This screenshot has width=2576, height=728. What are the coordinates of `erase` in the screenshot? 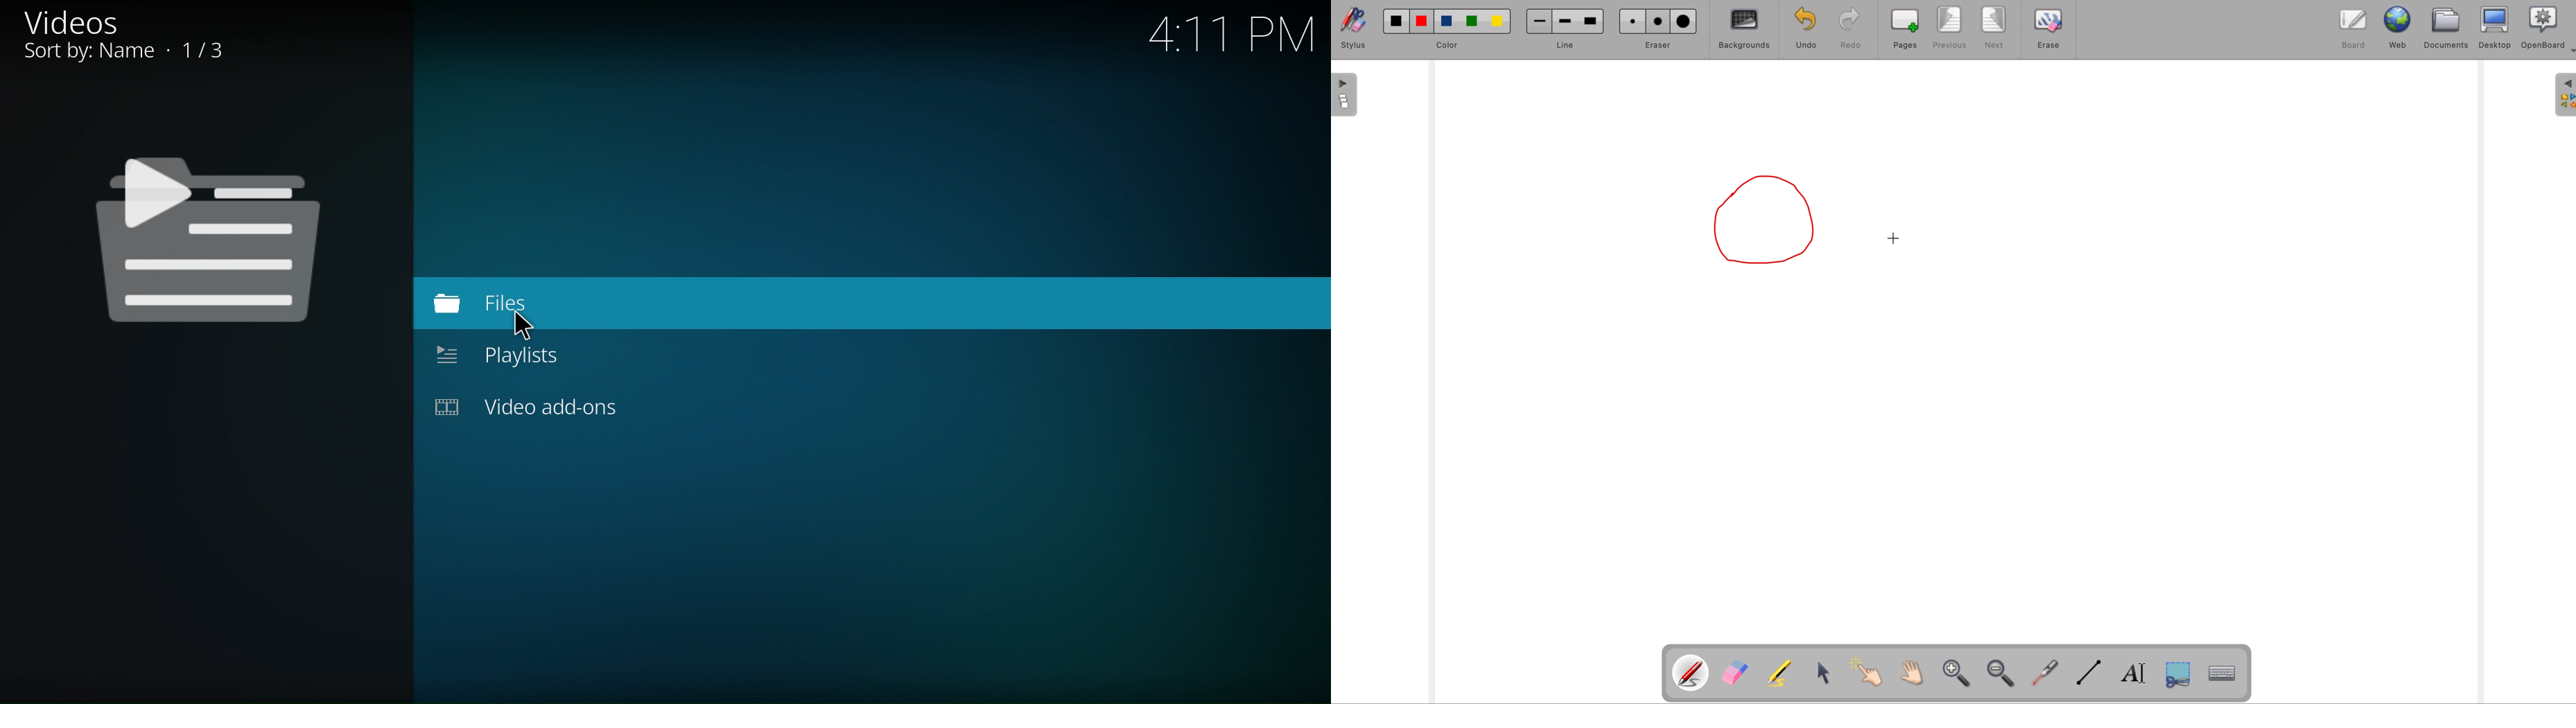 It's located at (2046, 29).